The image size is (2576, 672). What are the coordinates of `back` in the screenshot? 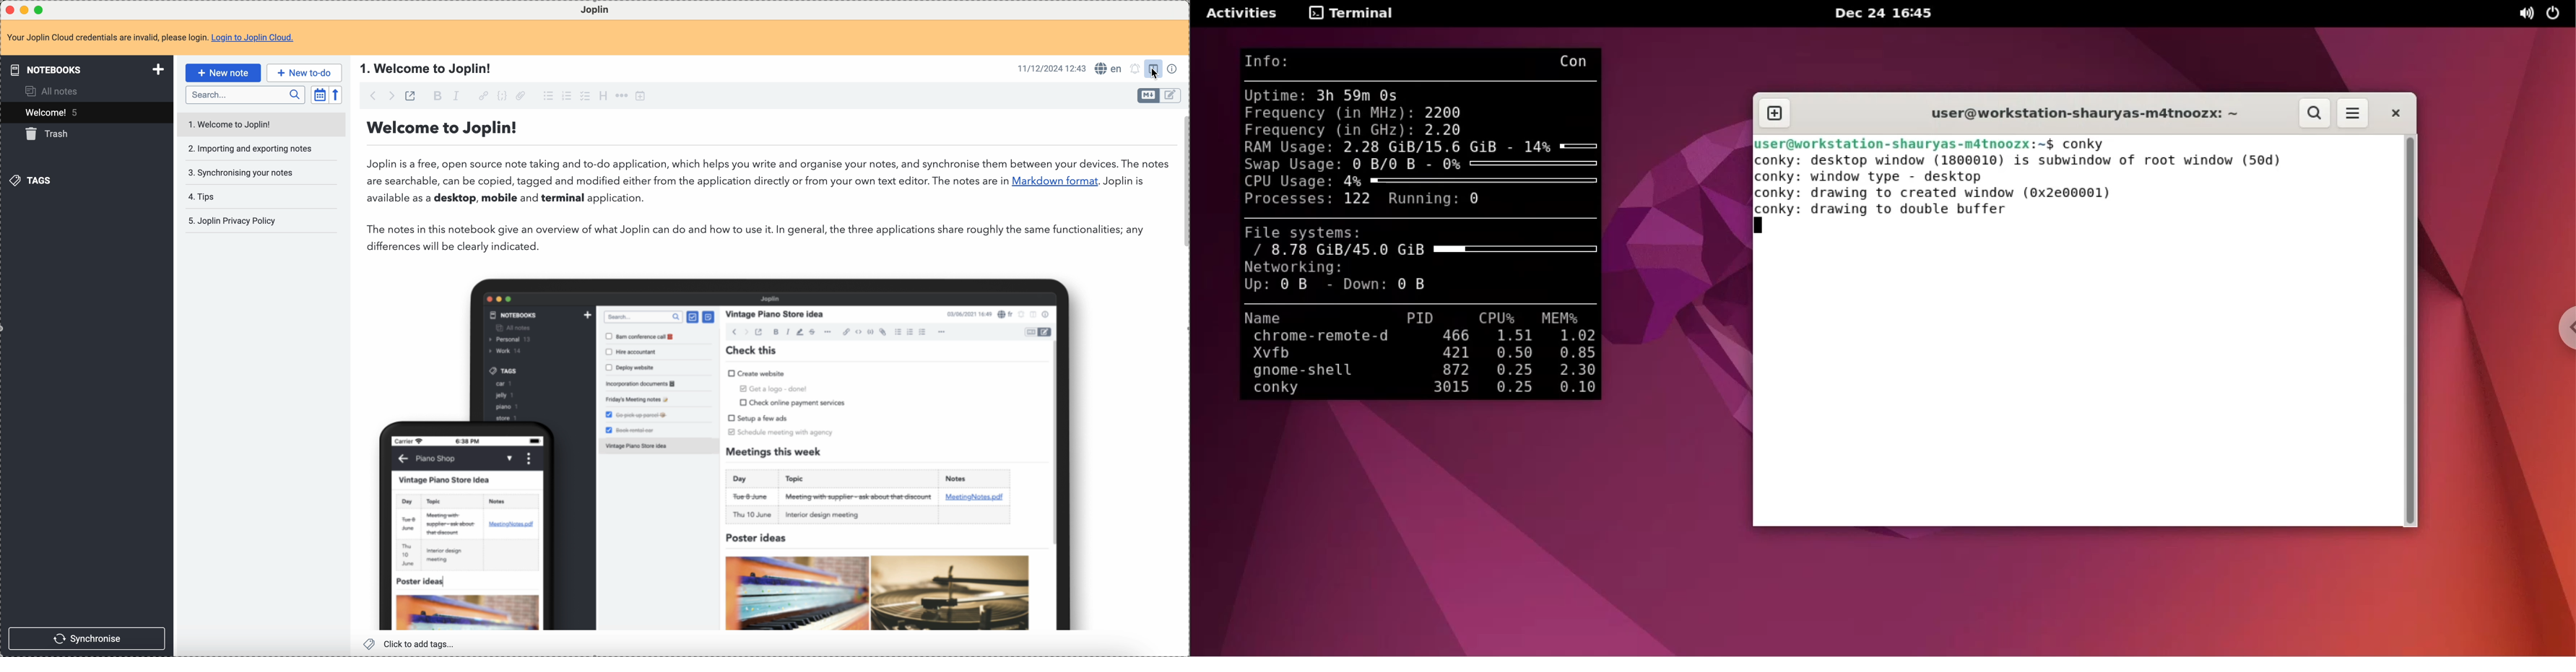 It's located at (369, 96).